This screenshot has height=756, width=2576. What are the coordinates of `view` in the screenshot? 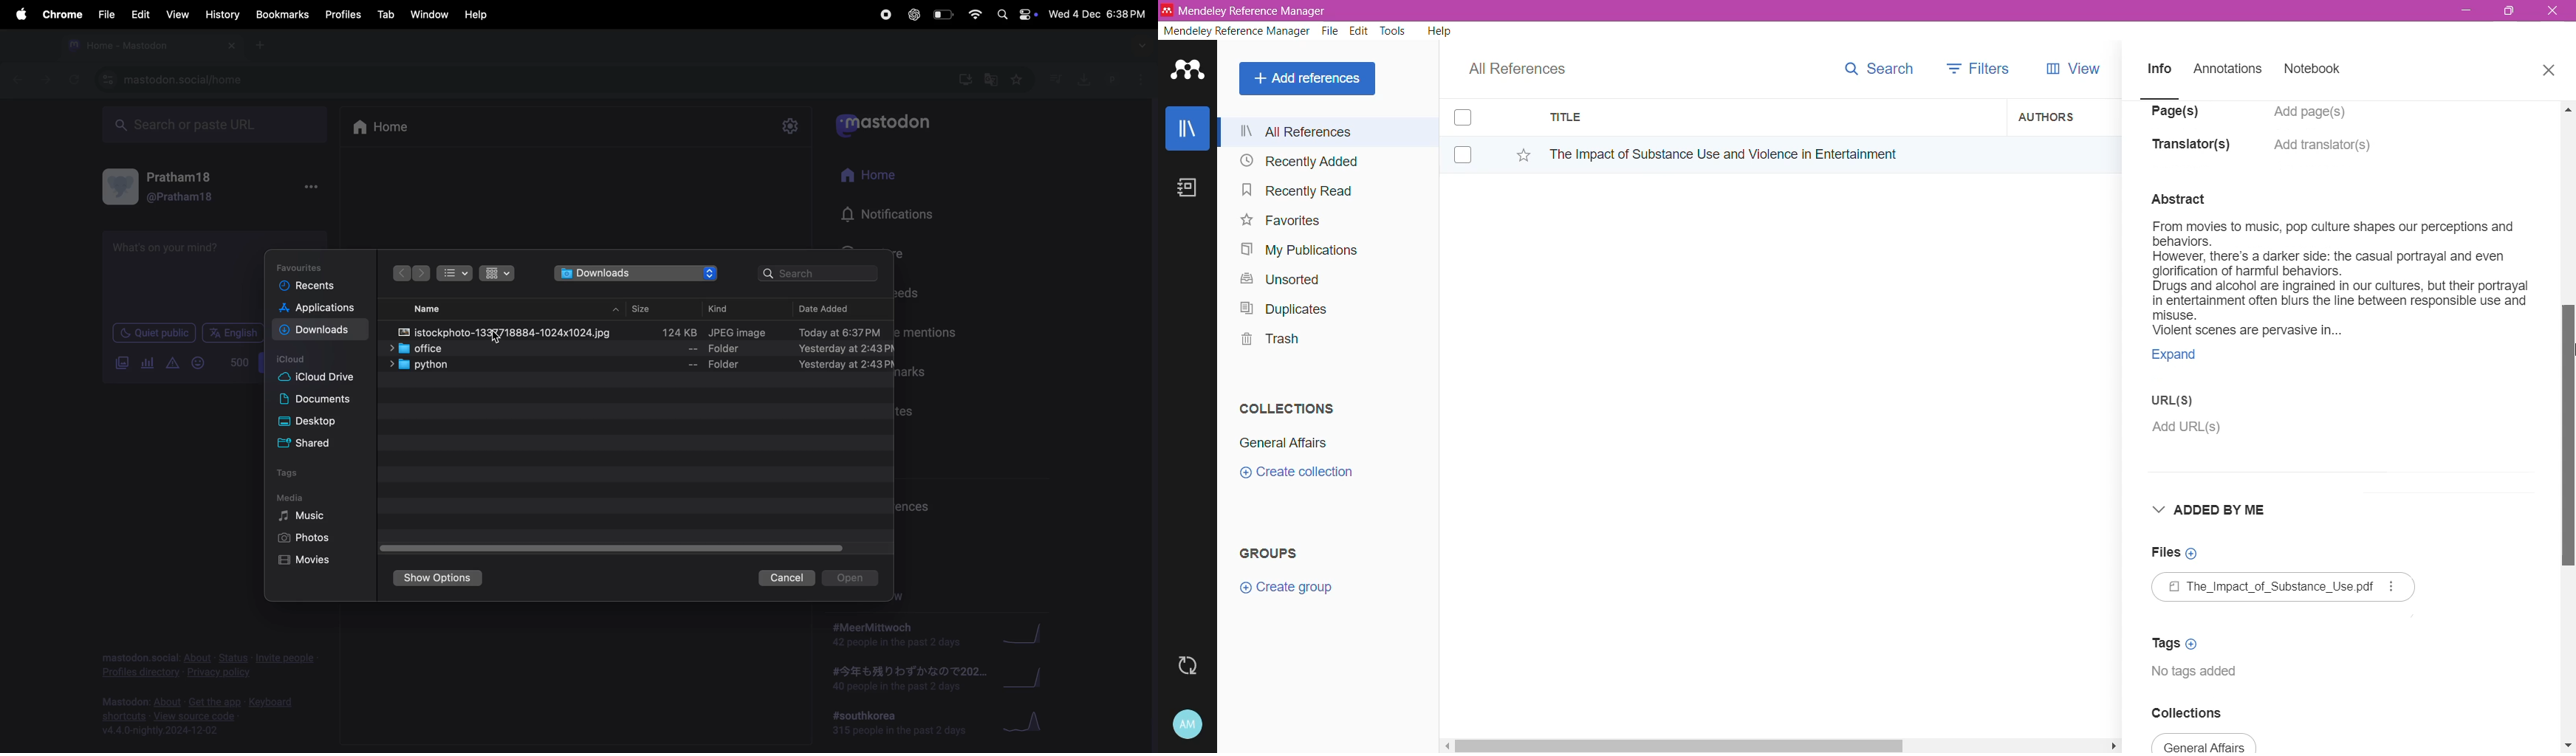 It's located at (178, 15).